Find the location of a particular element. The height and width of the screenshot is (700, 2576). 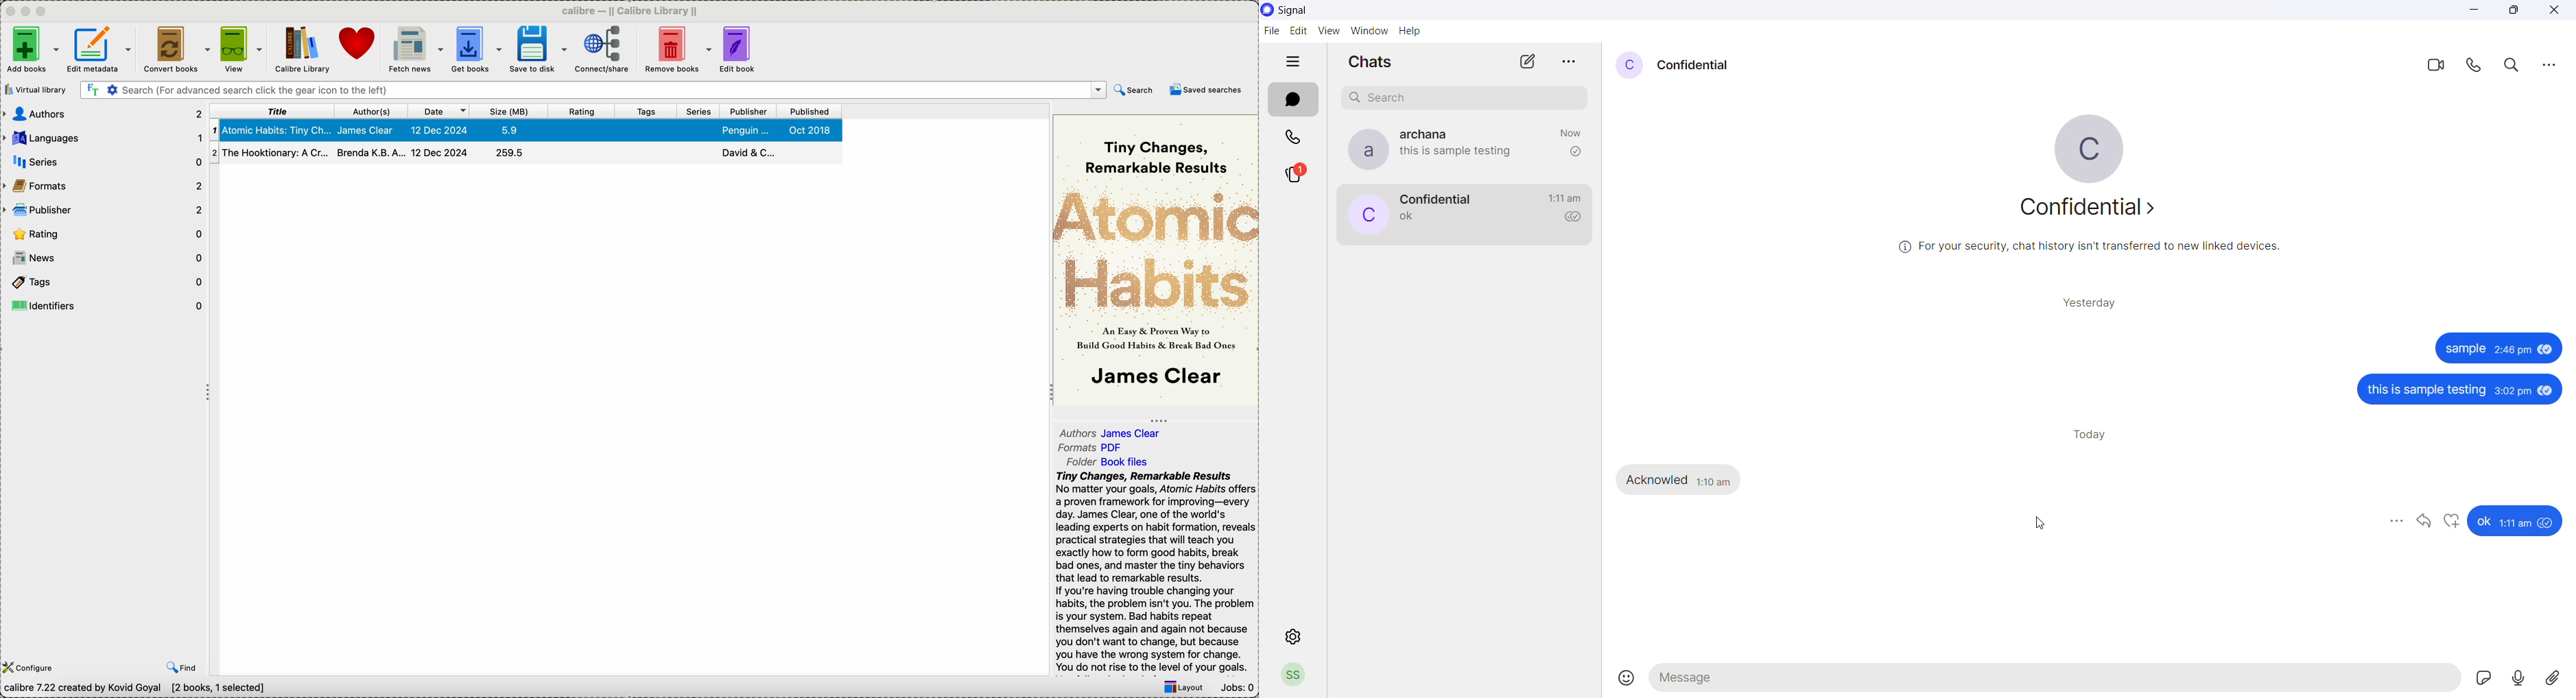

emojis is located at coordinates (1627, 679).